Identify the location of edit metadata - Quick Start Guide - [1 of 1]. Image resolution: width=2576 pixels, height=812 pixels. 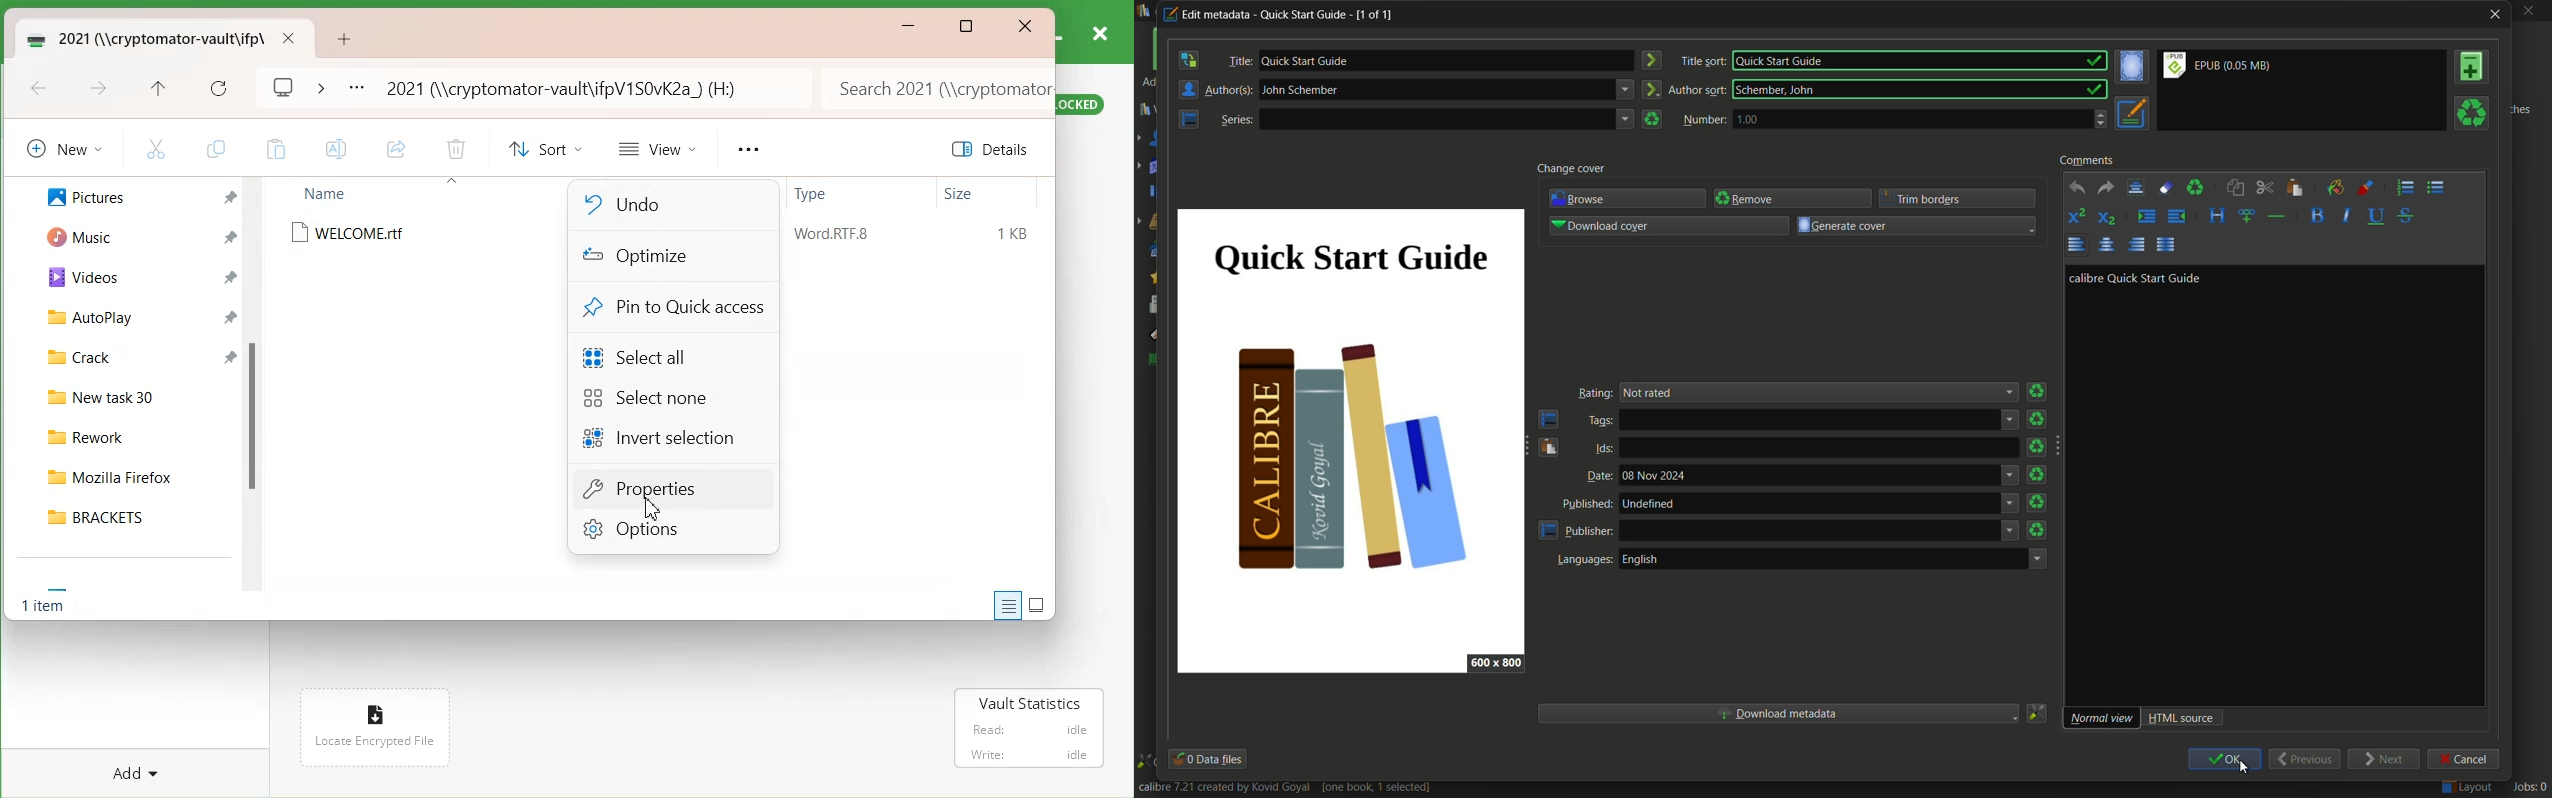
(1284, 16).